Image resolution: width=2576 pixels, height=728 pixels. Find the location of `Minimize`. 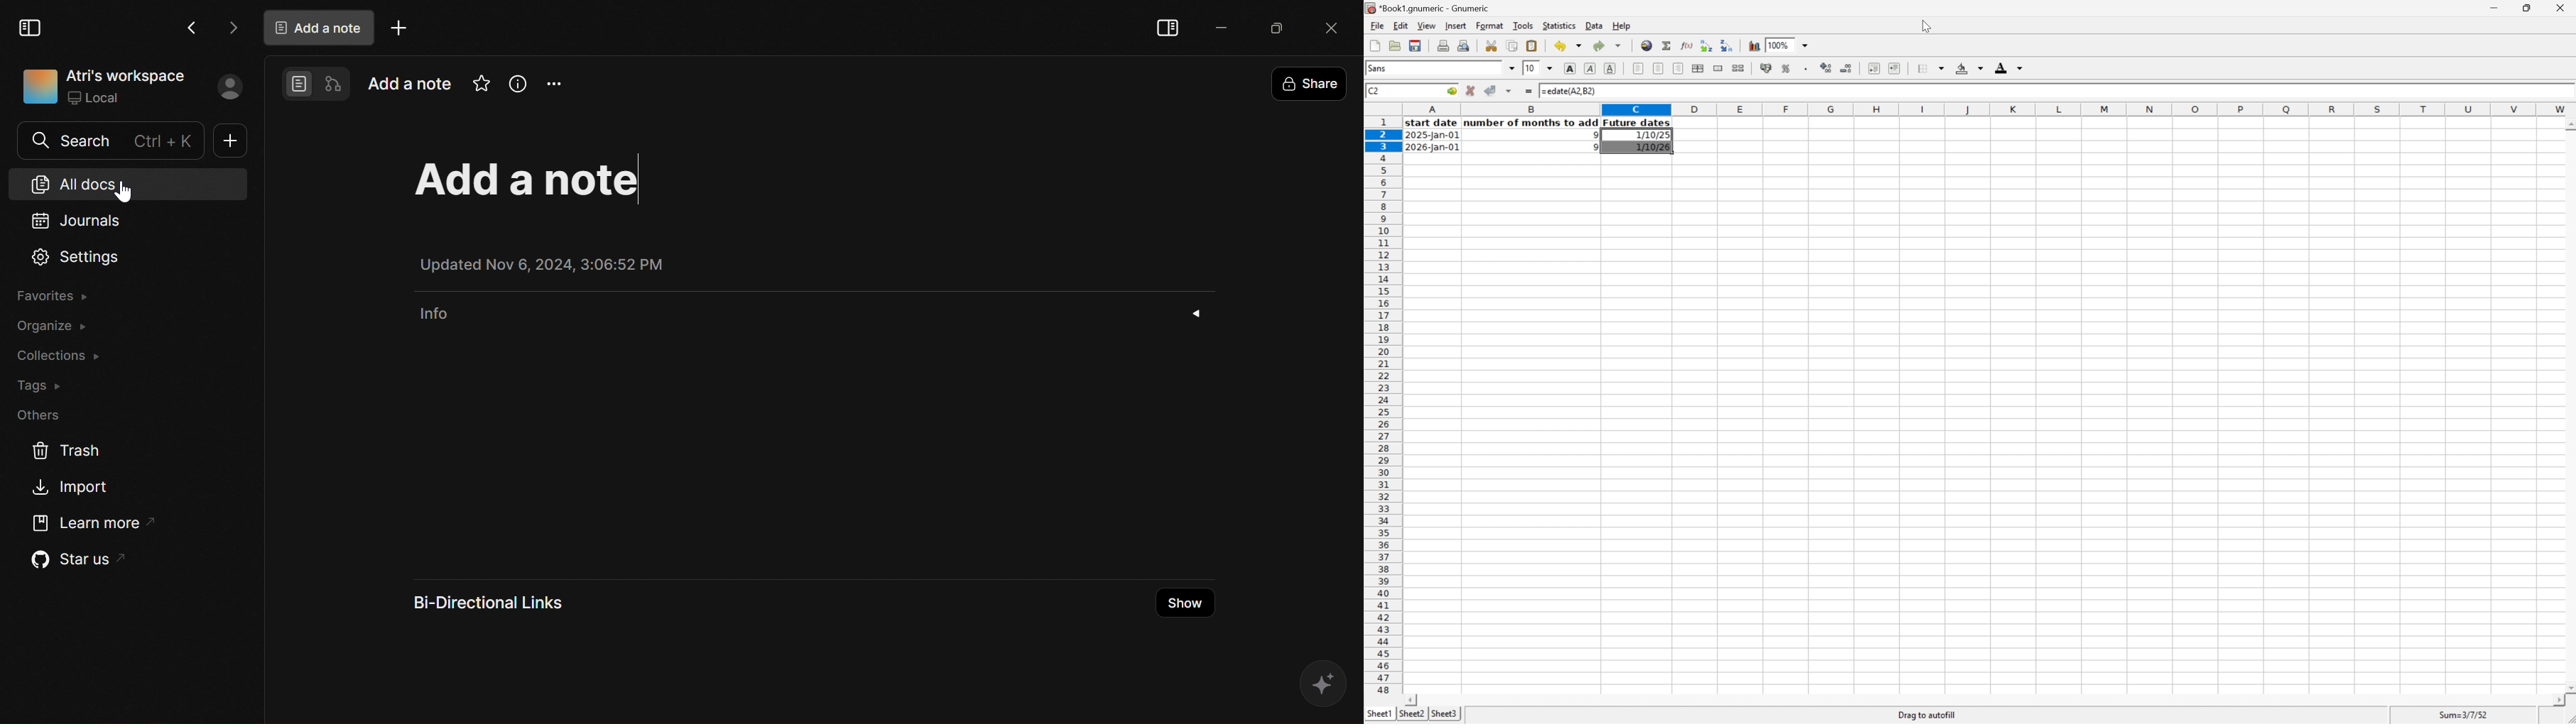

Minimize is located at coordinates (1216, 28).